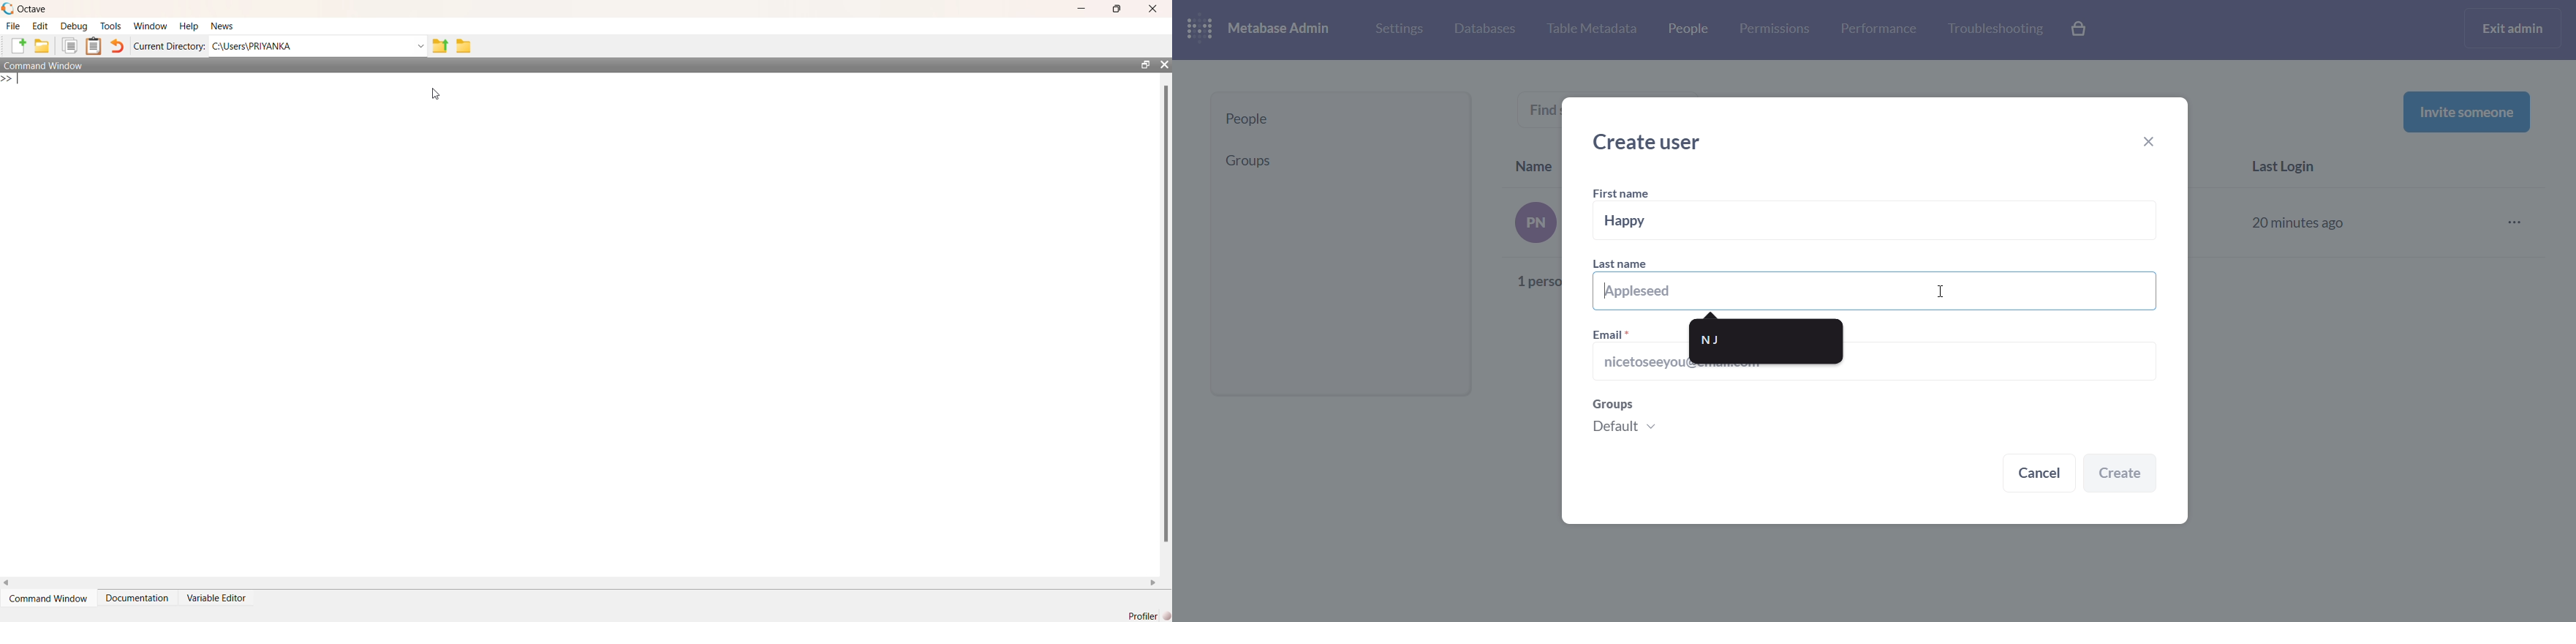  Describe the element at coordinates (1876, 282) in the screenshot. I see `last name` at that location.